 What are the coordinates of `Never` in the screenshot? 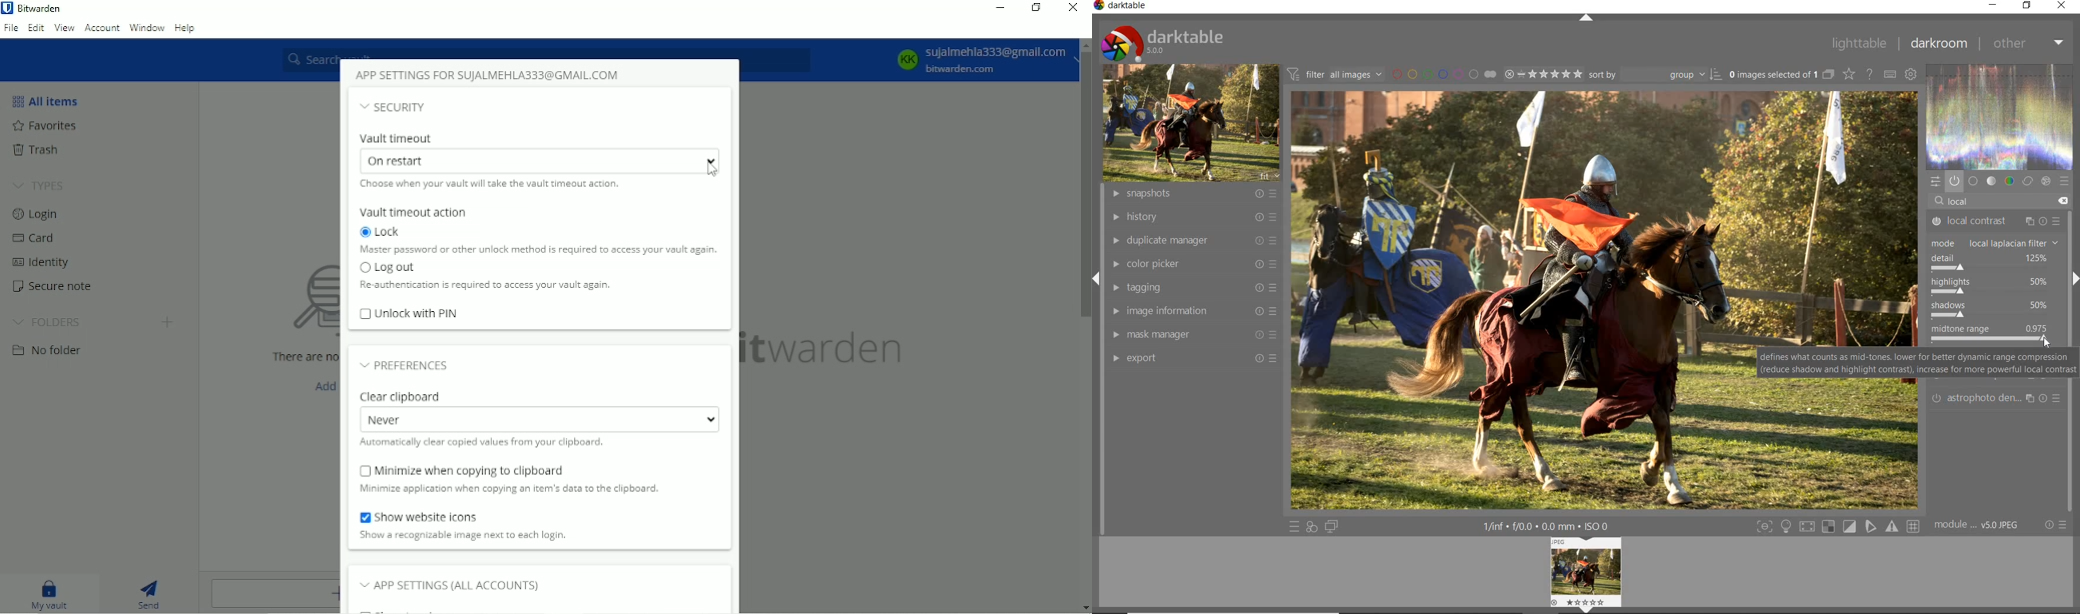 It's located at (538, 419).